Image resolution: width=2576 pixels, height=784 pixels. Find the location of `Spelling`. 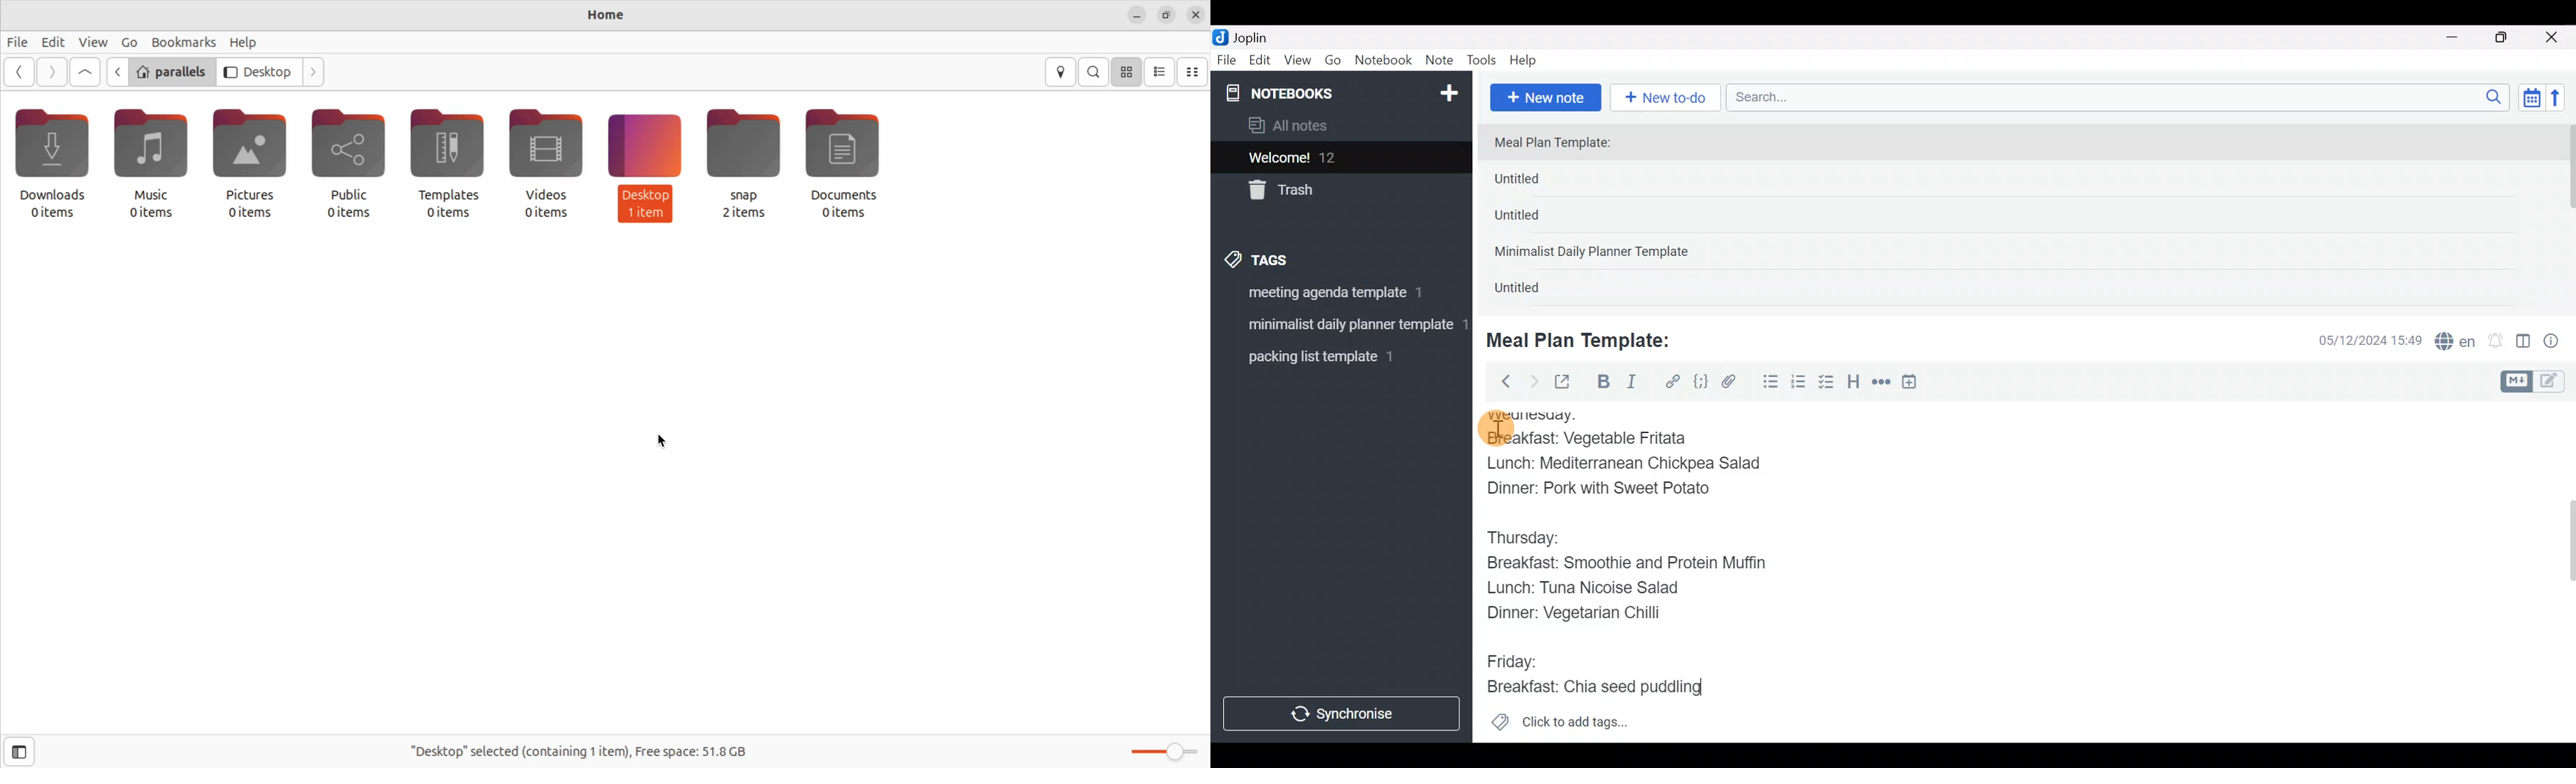

Spelling is located at coordinates (2456, 343).